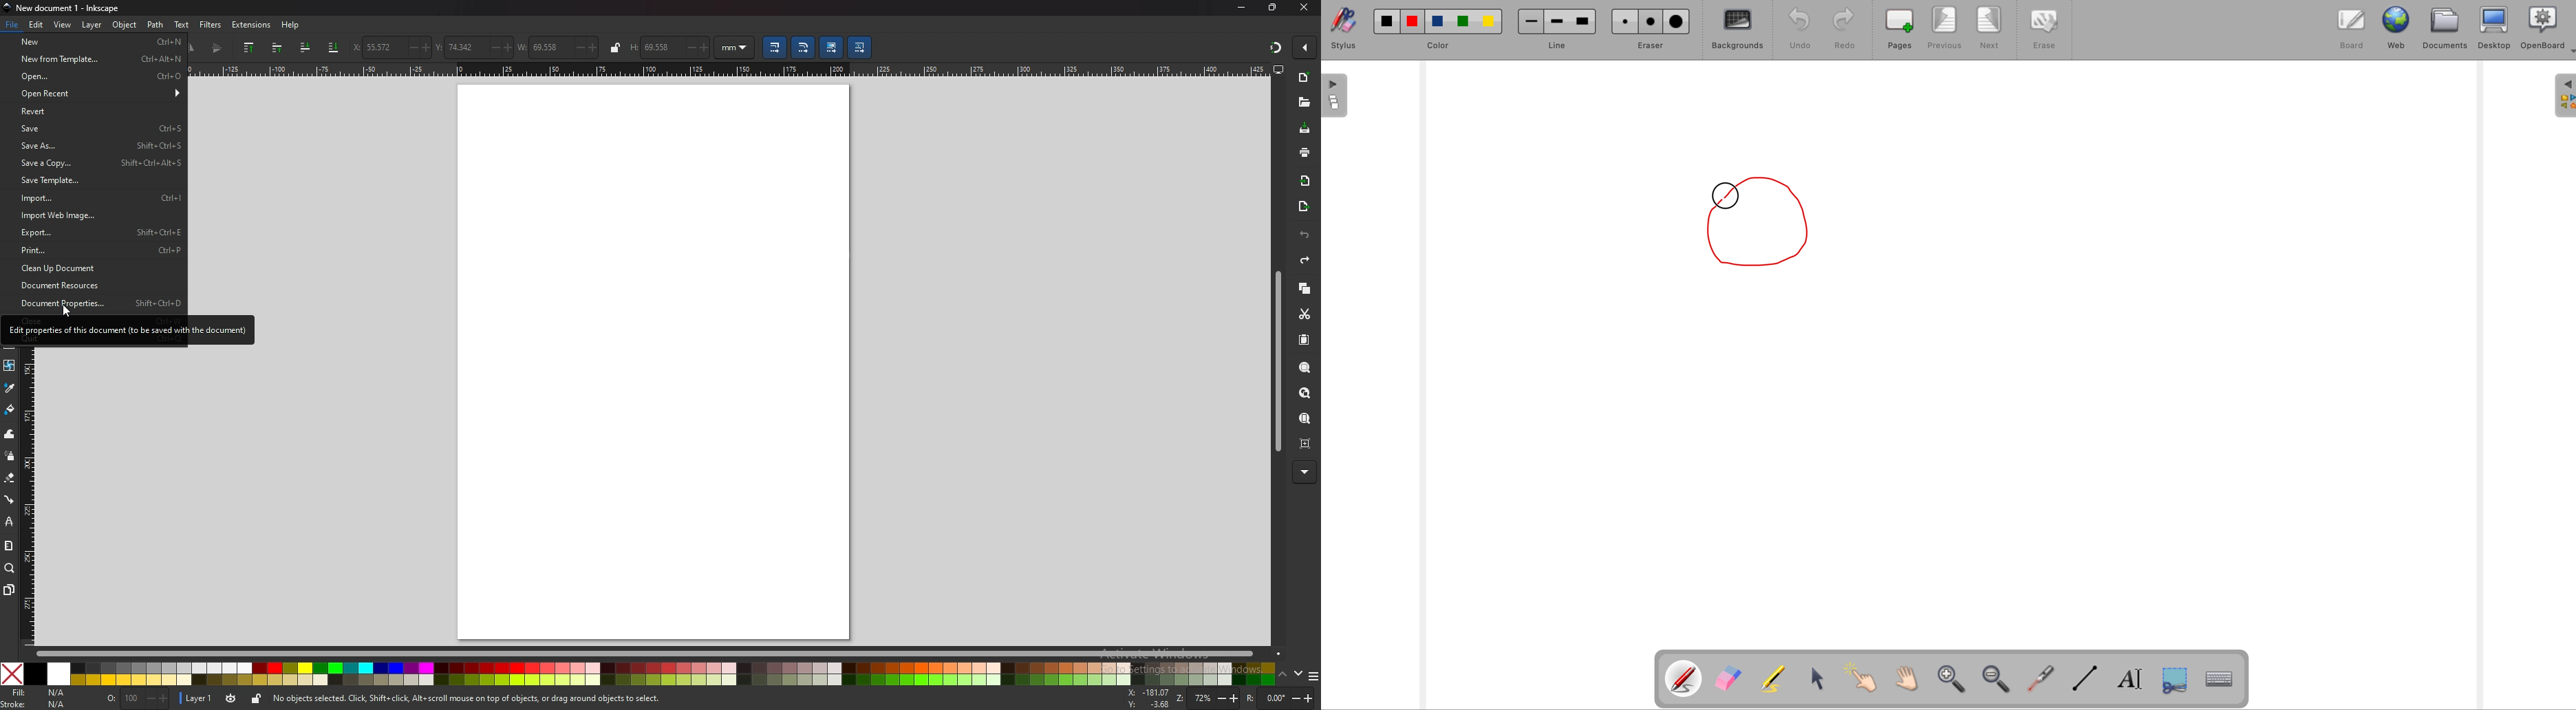 This screenshot has width=2576, height=728. What do you see at coordinates (1305, 260) in the screenshot?
I see `redo` at bounding box center [1305, 260].